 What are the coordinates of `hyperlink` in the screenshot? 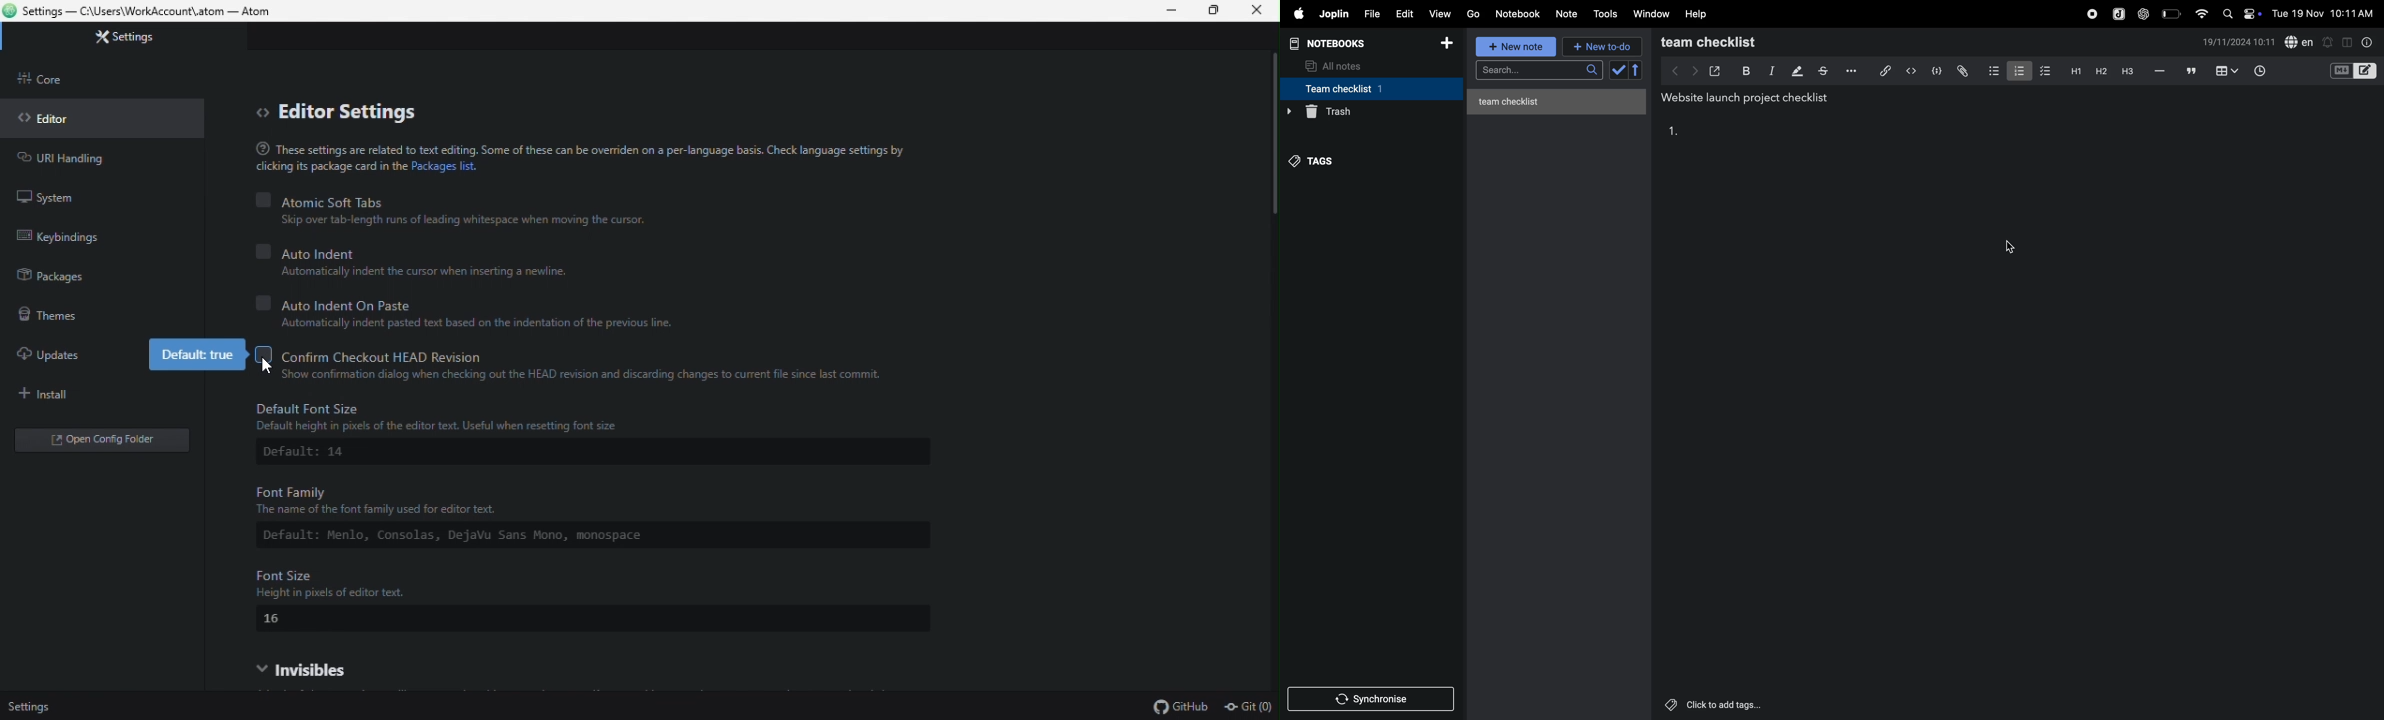 It's located at (1881, 70).